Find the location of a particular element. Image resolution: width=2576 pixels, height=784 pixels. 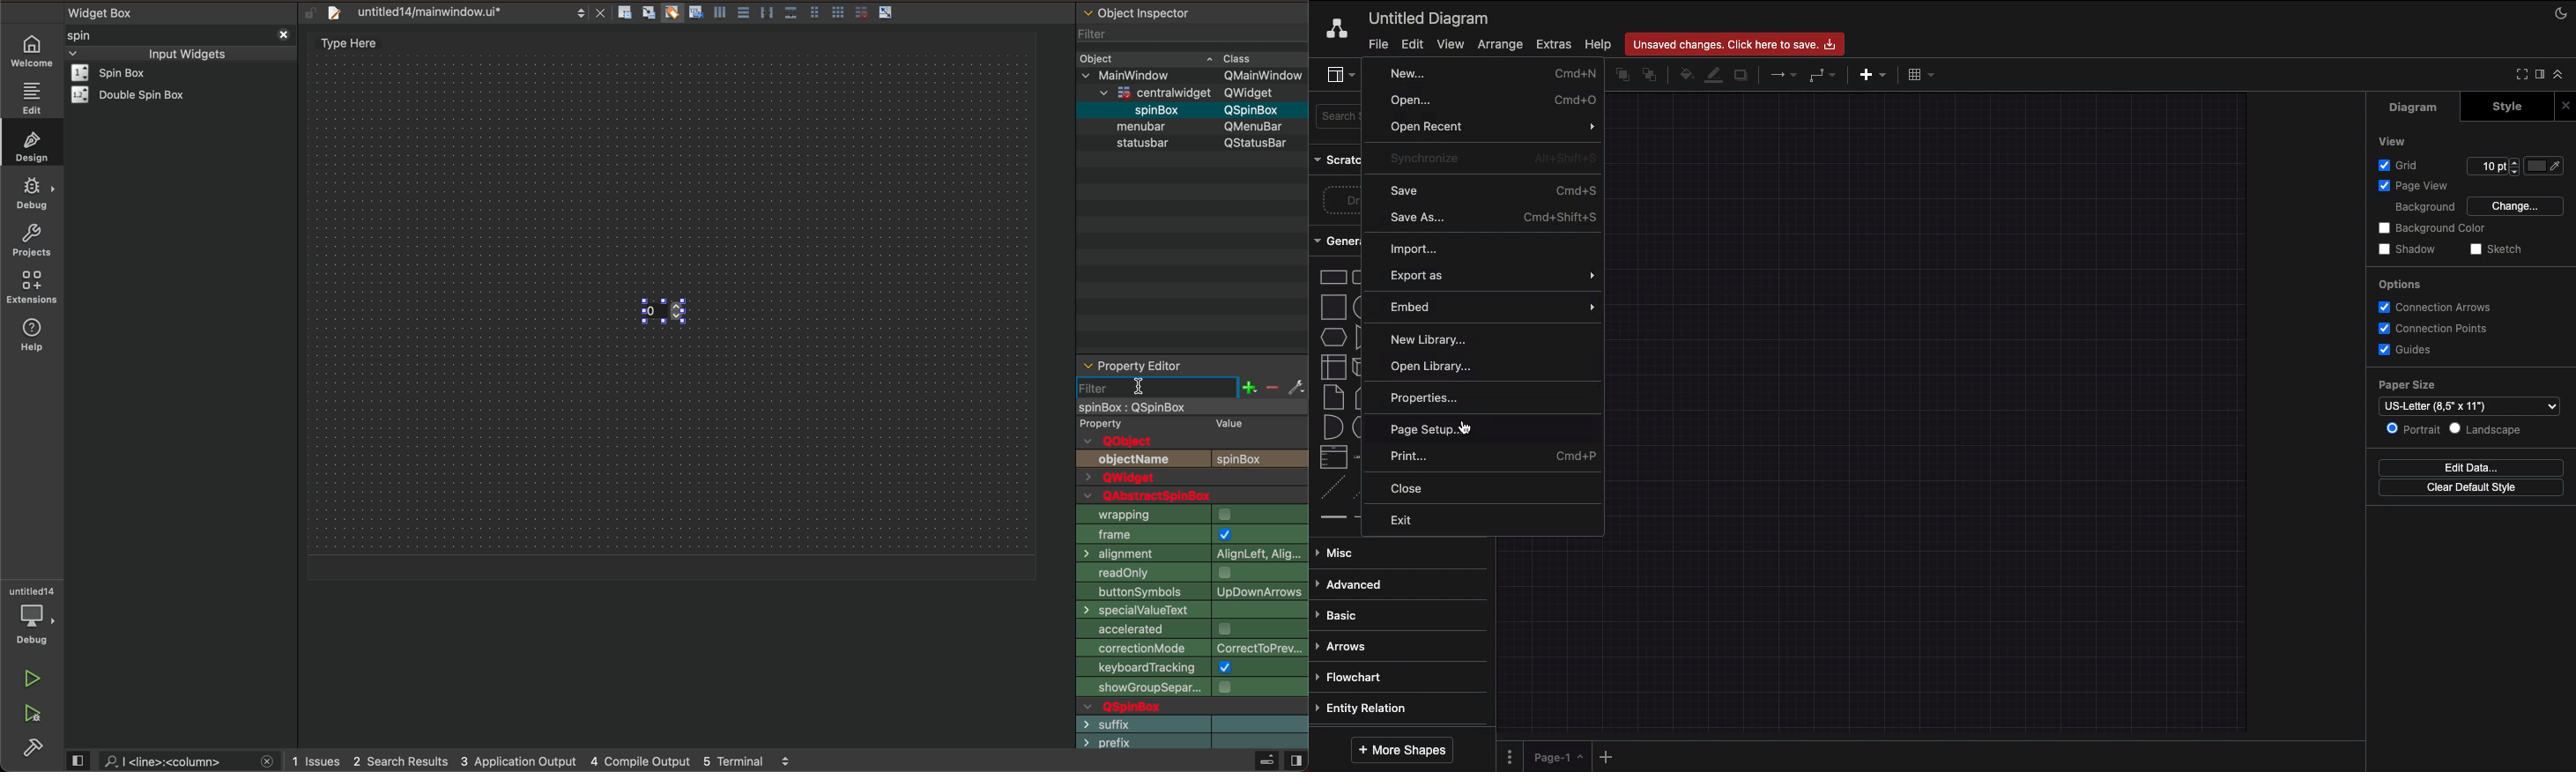

object is located at coordinates (1101, 57).